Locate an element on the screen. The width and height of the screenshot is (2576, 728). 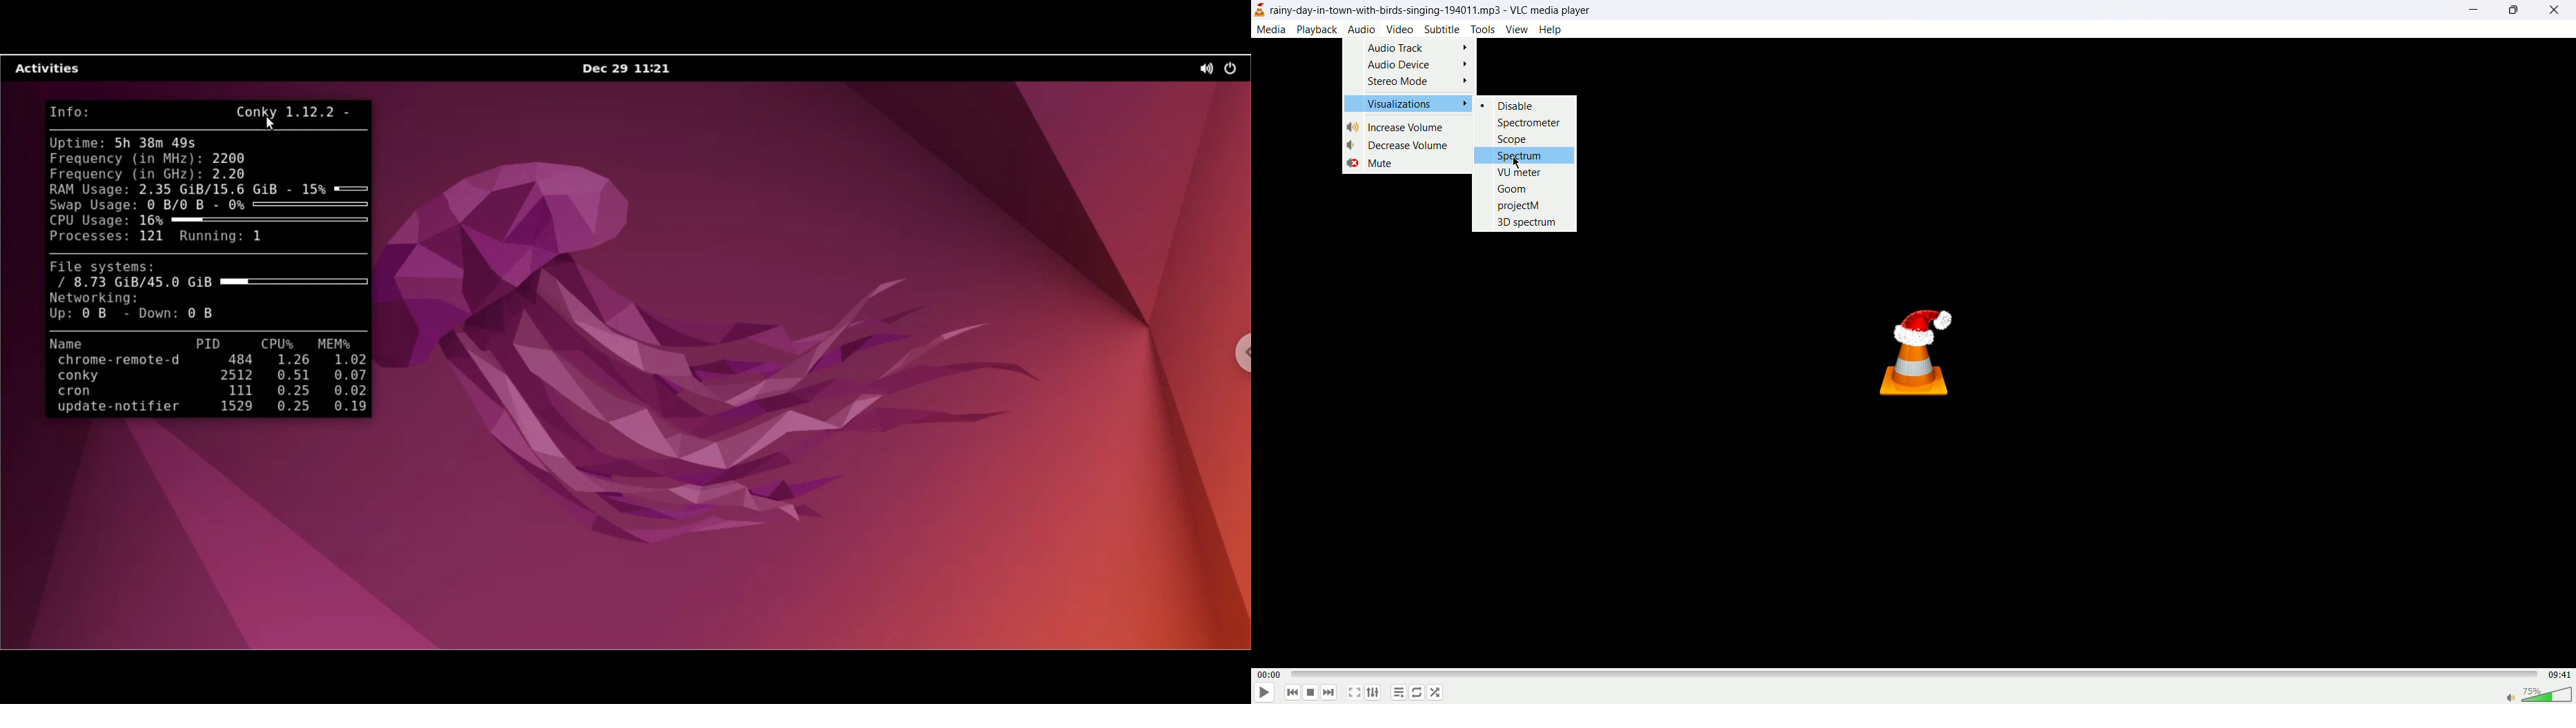
3D SPECTRUM is located at coordinates (1529, 222).